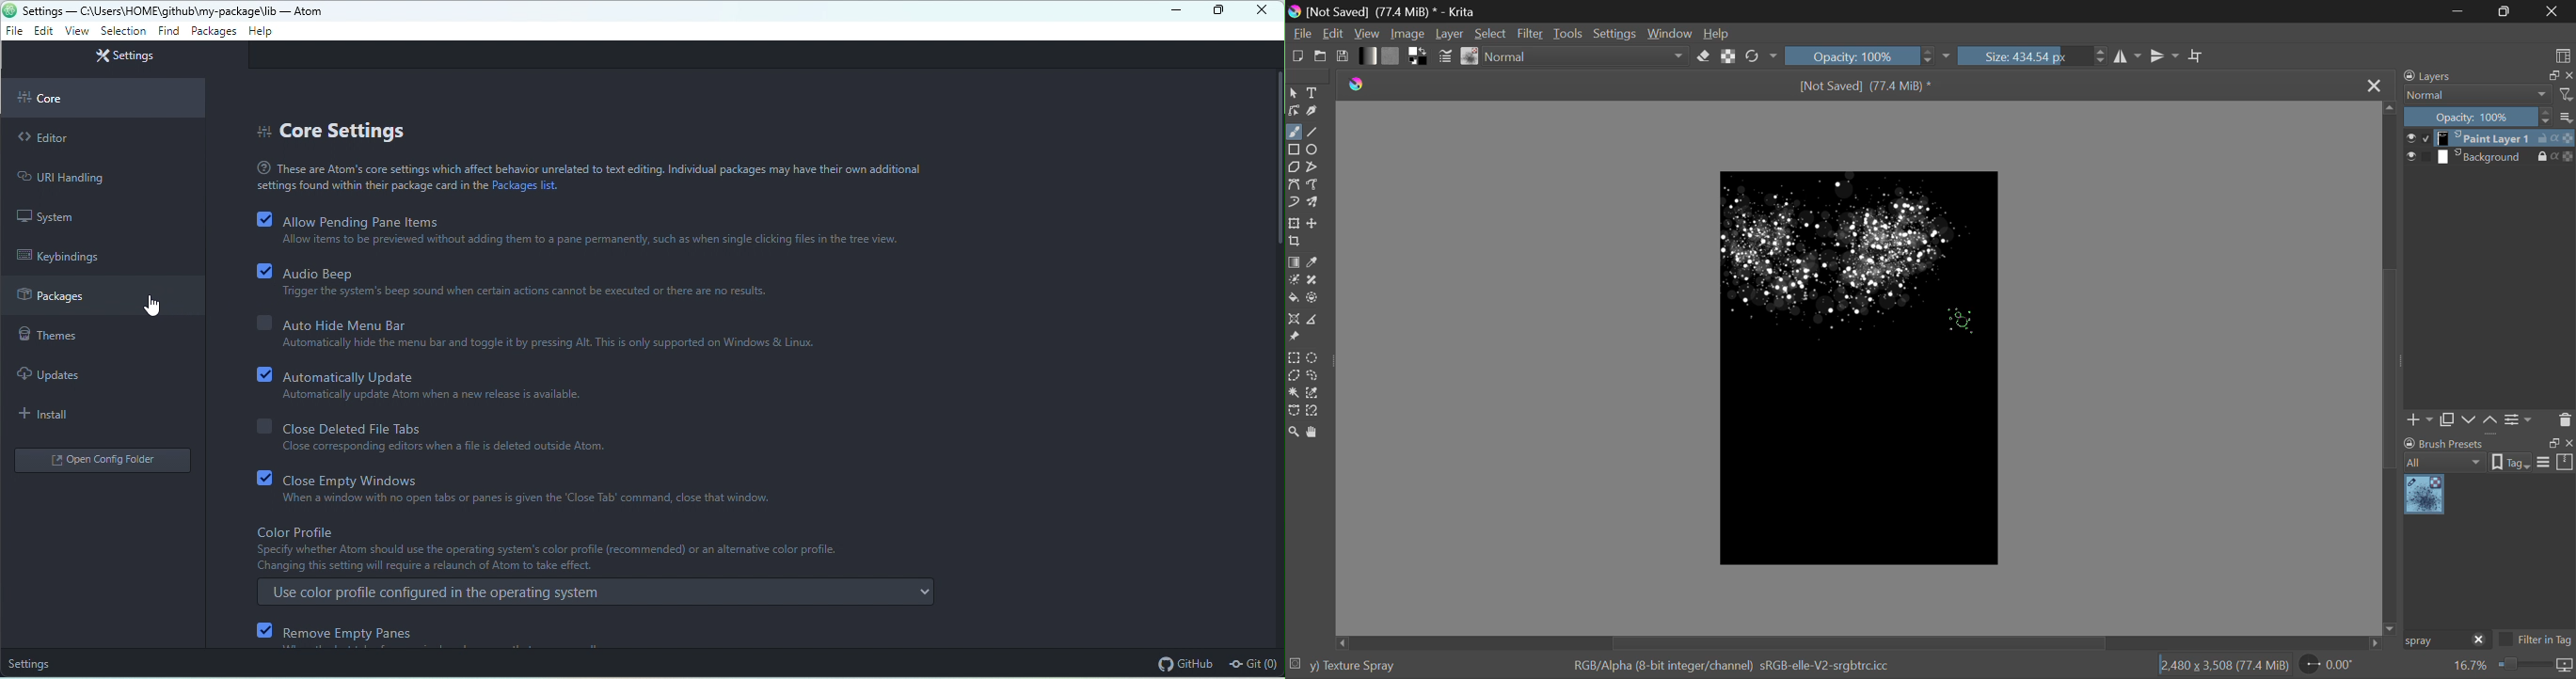  What do you see at coordinates (2556, 461) in the screenshot?
I see `options` at bounding box center [2556, 461].